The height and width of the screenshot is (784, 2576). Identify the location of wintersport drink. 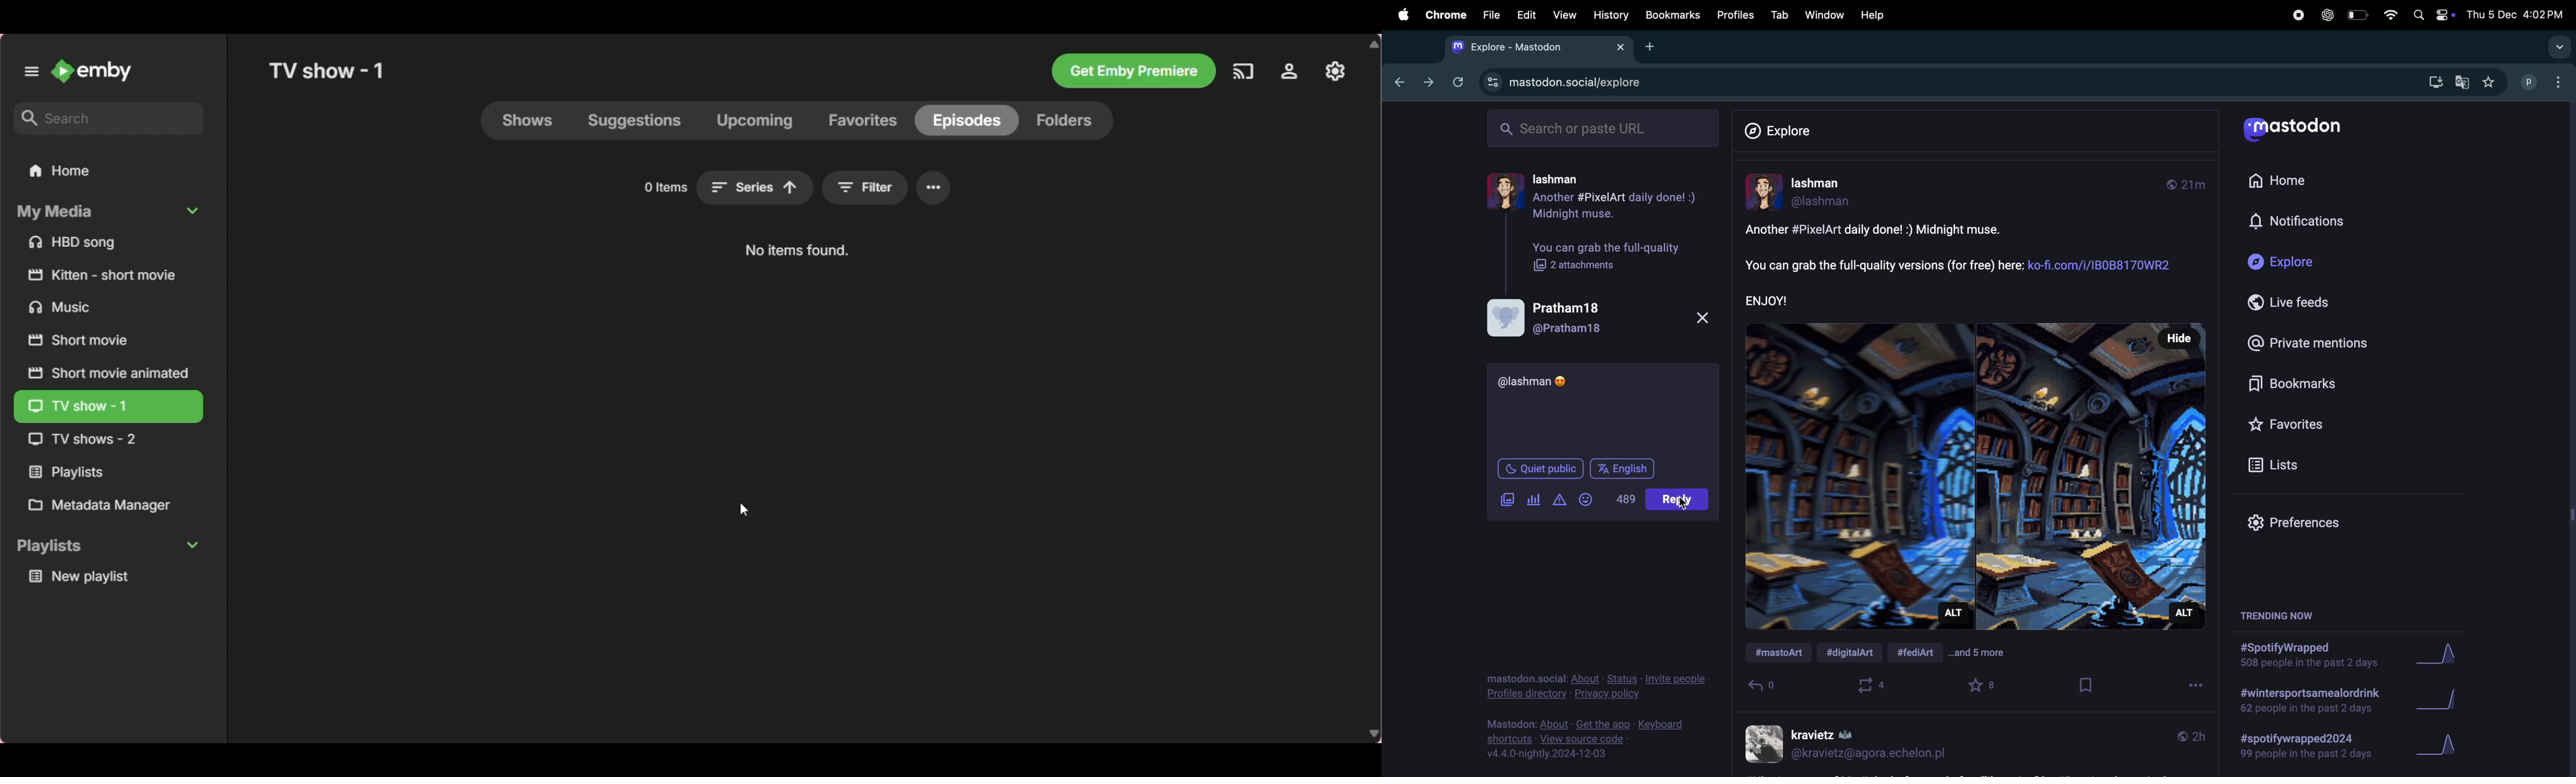
(2309, 702).